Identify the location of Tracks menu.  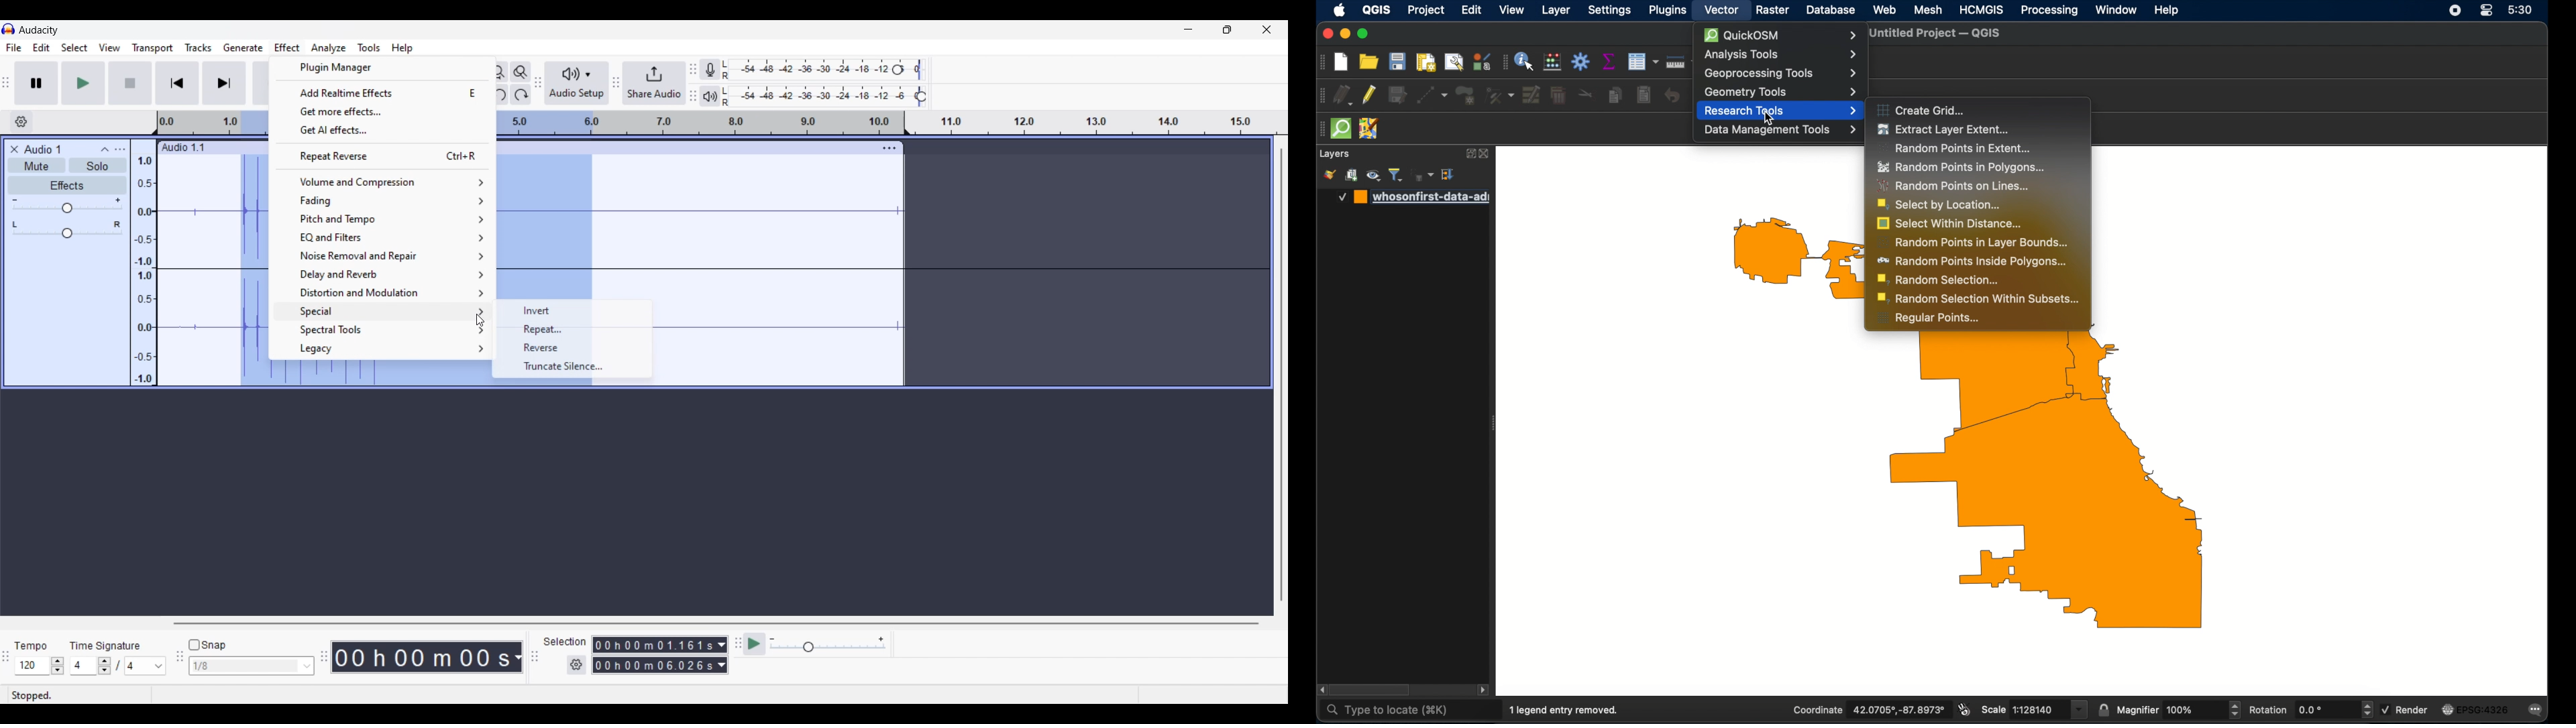
(199, 48).